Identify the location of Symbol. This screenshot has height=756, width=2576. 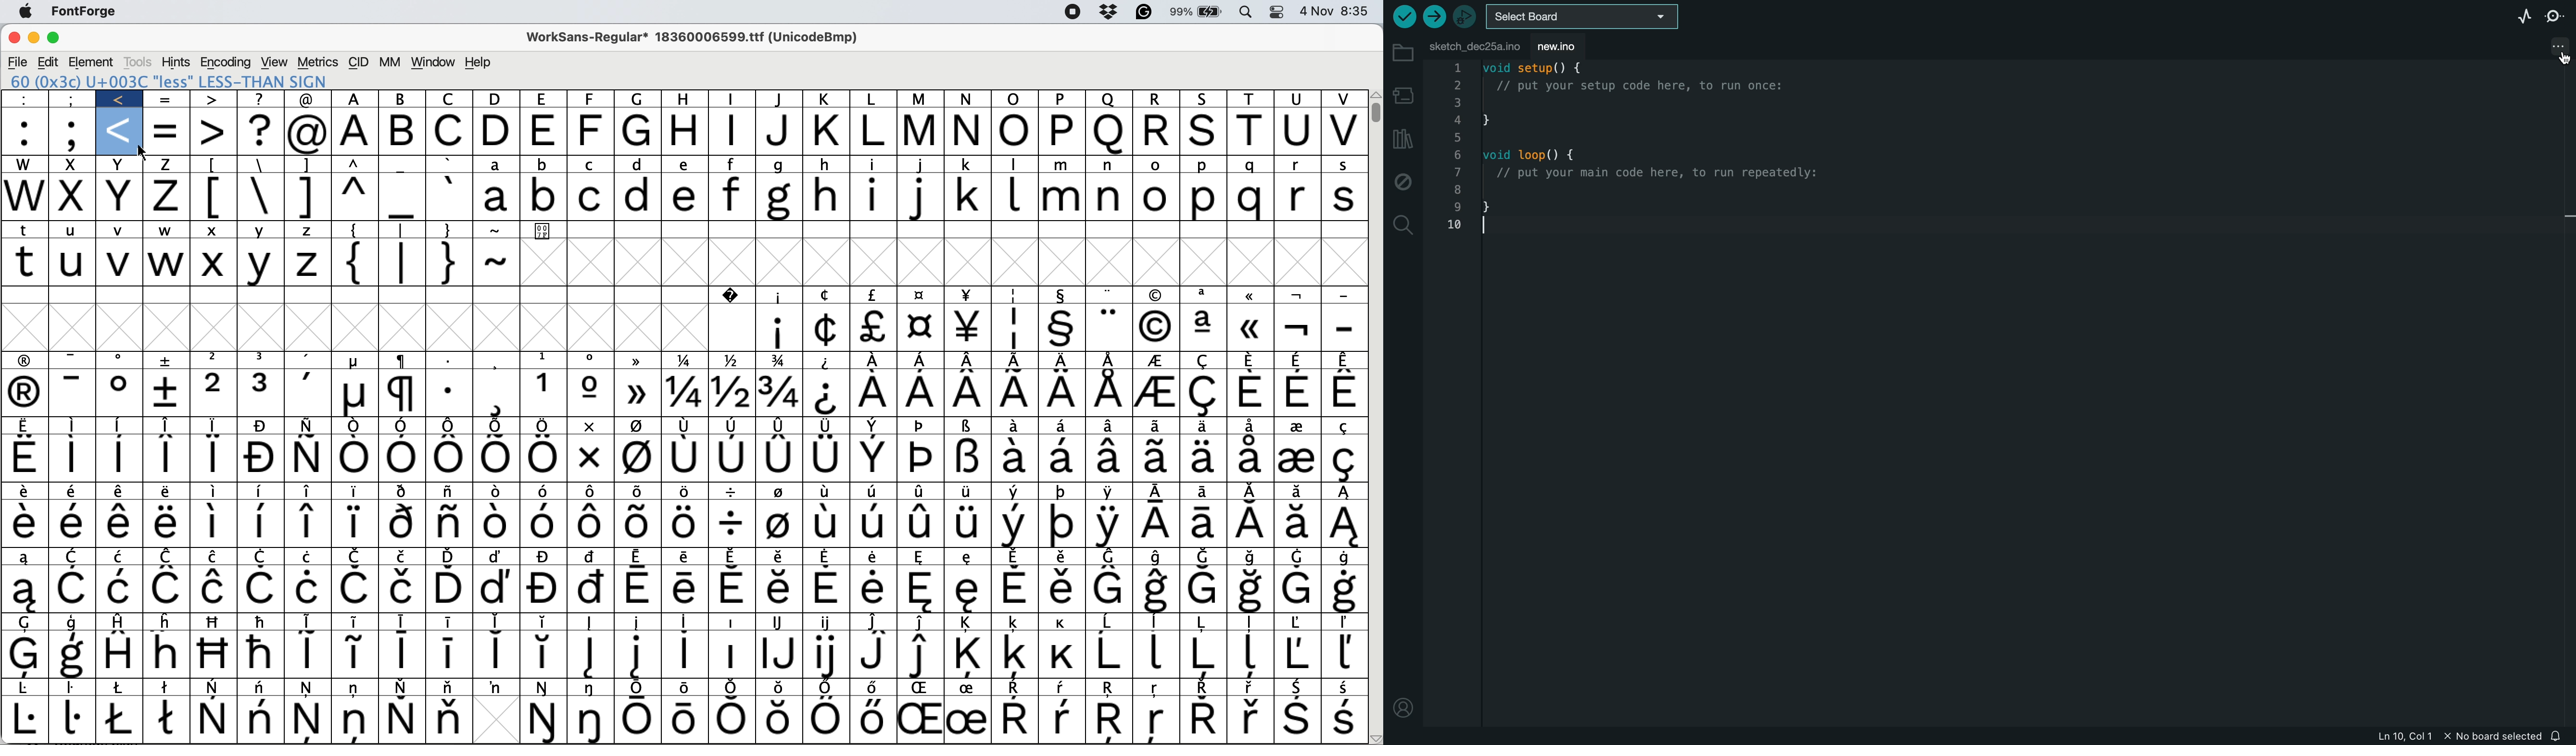
(825, 393).